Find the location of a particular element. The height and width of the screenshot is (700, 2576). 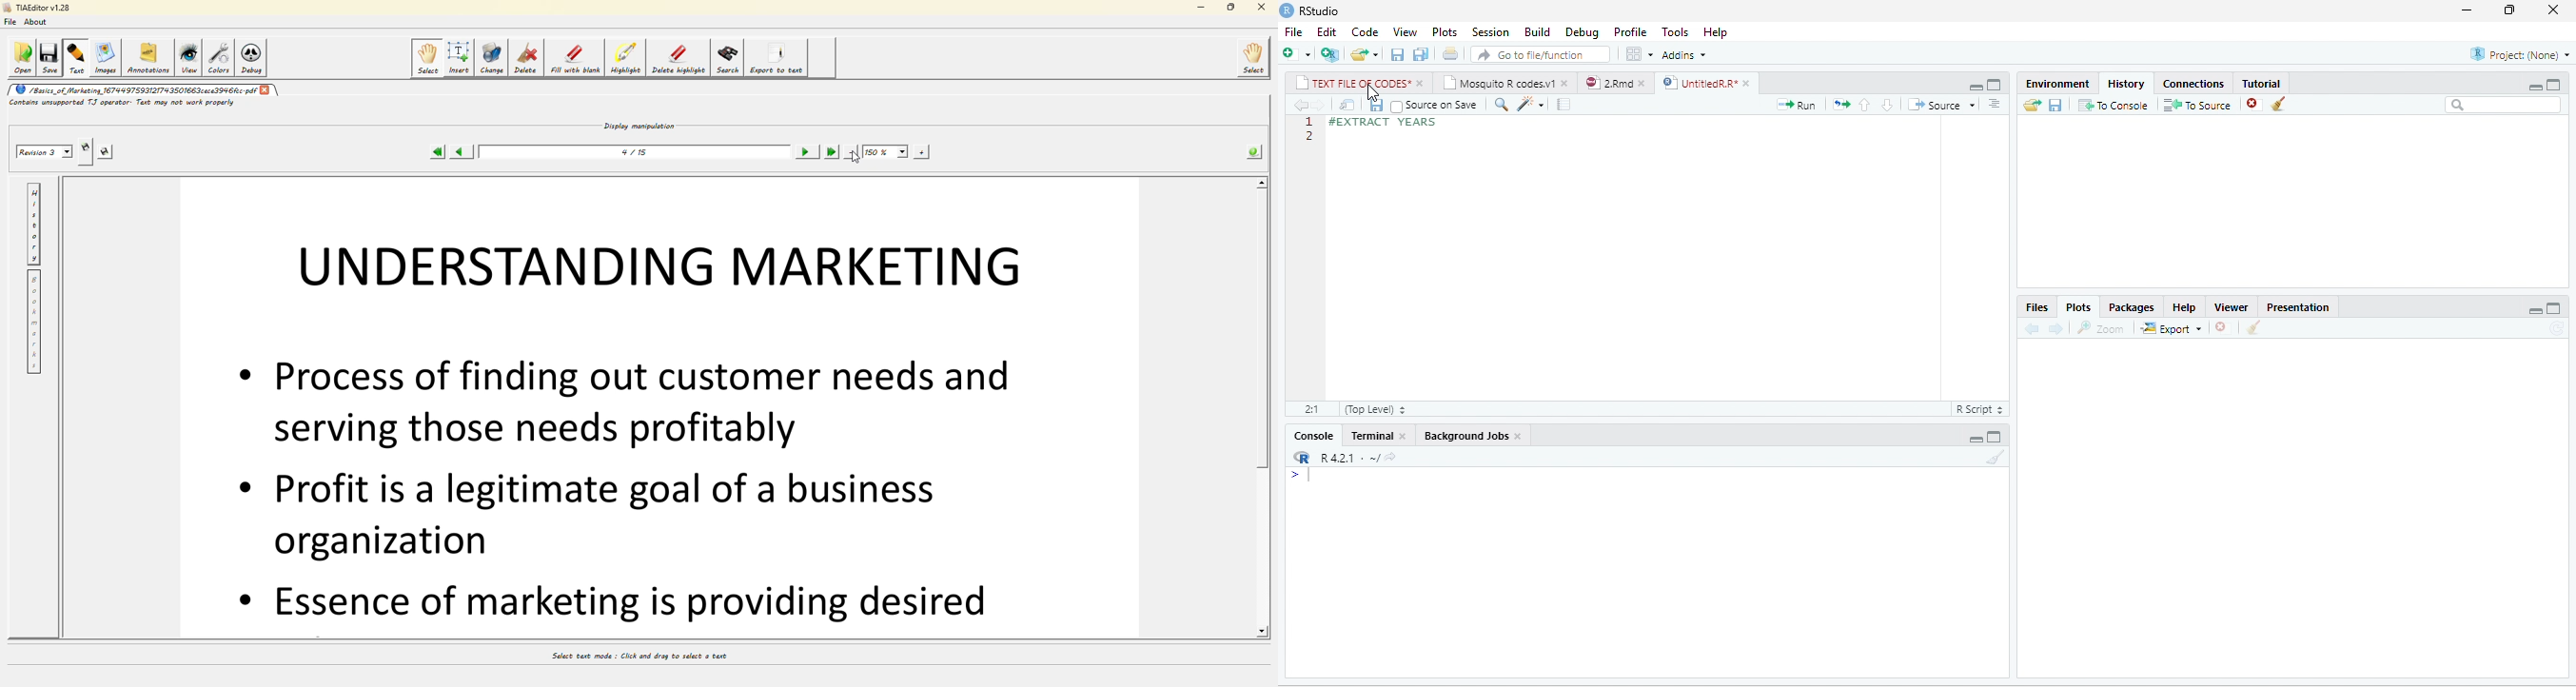

clear is located at coordinates (2279, 104).